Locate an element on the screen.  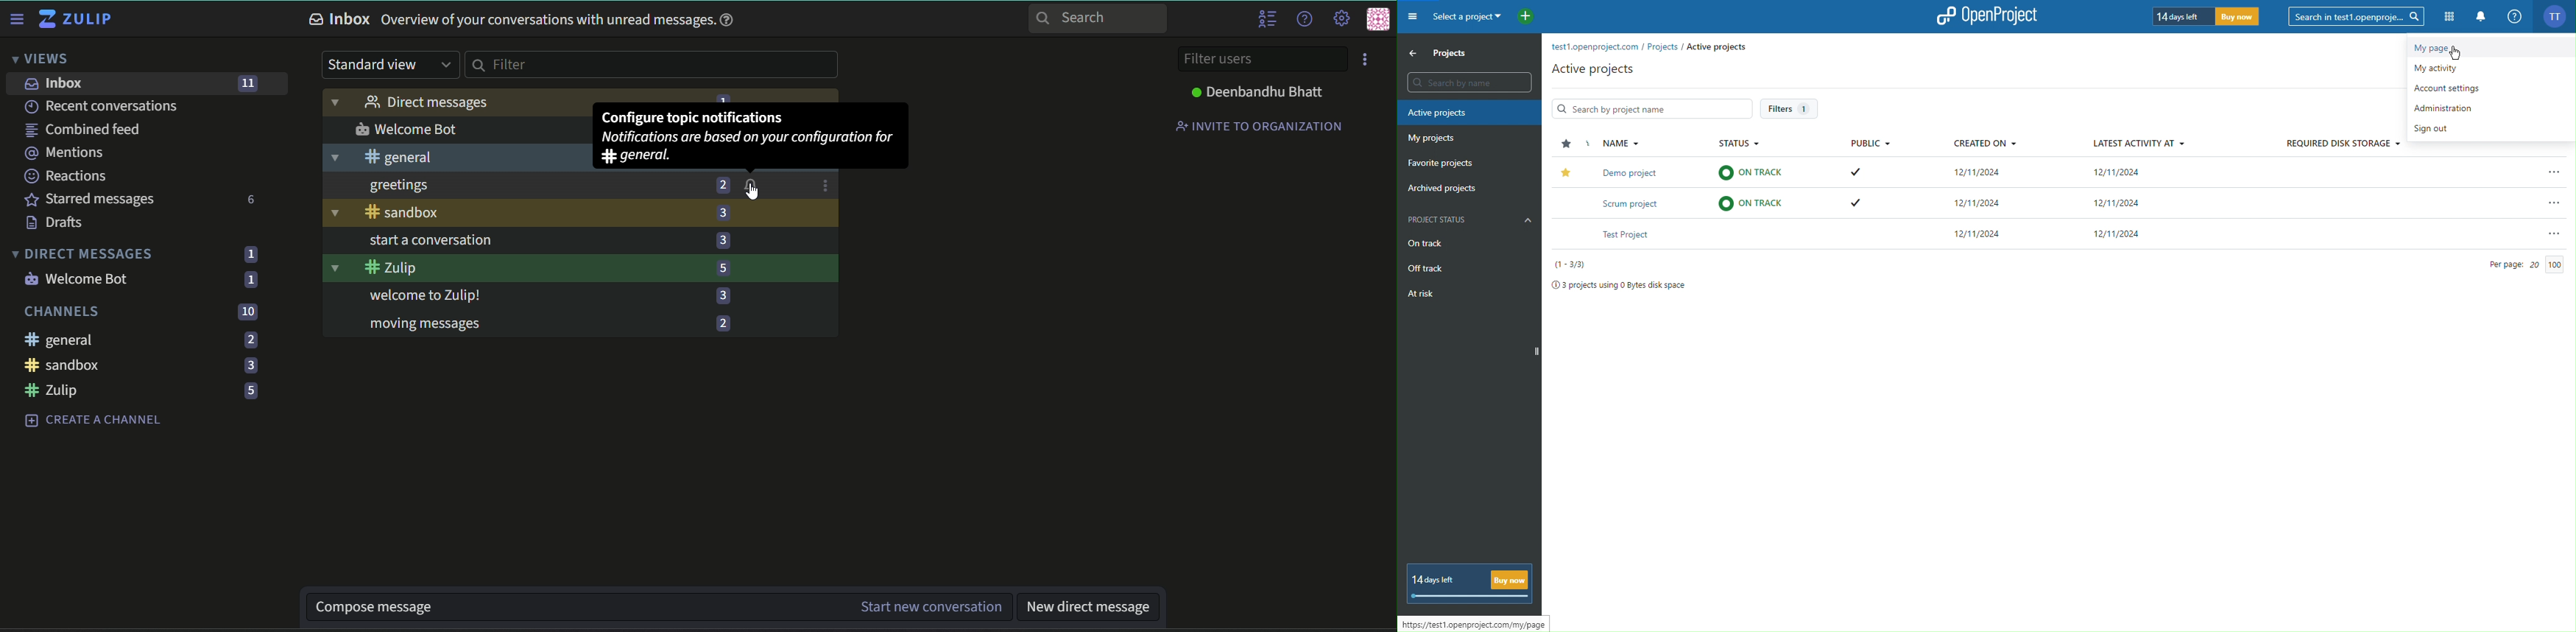
numbers is located at coordinates (247, 311).